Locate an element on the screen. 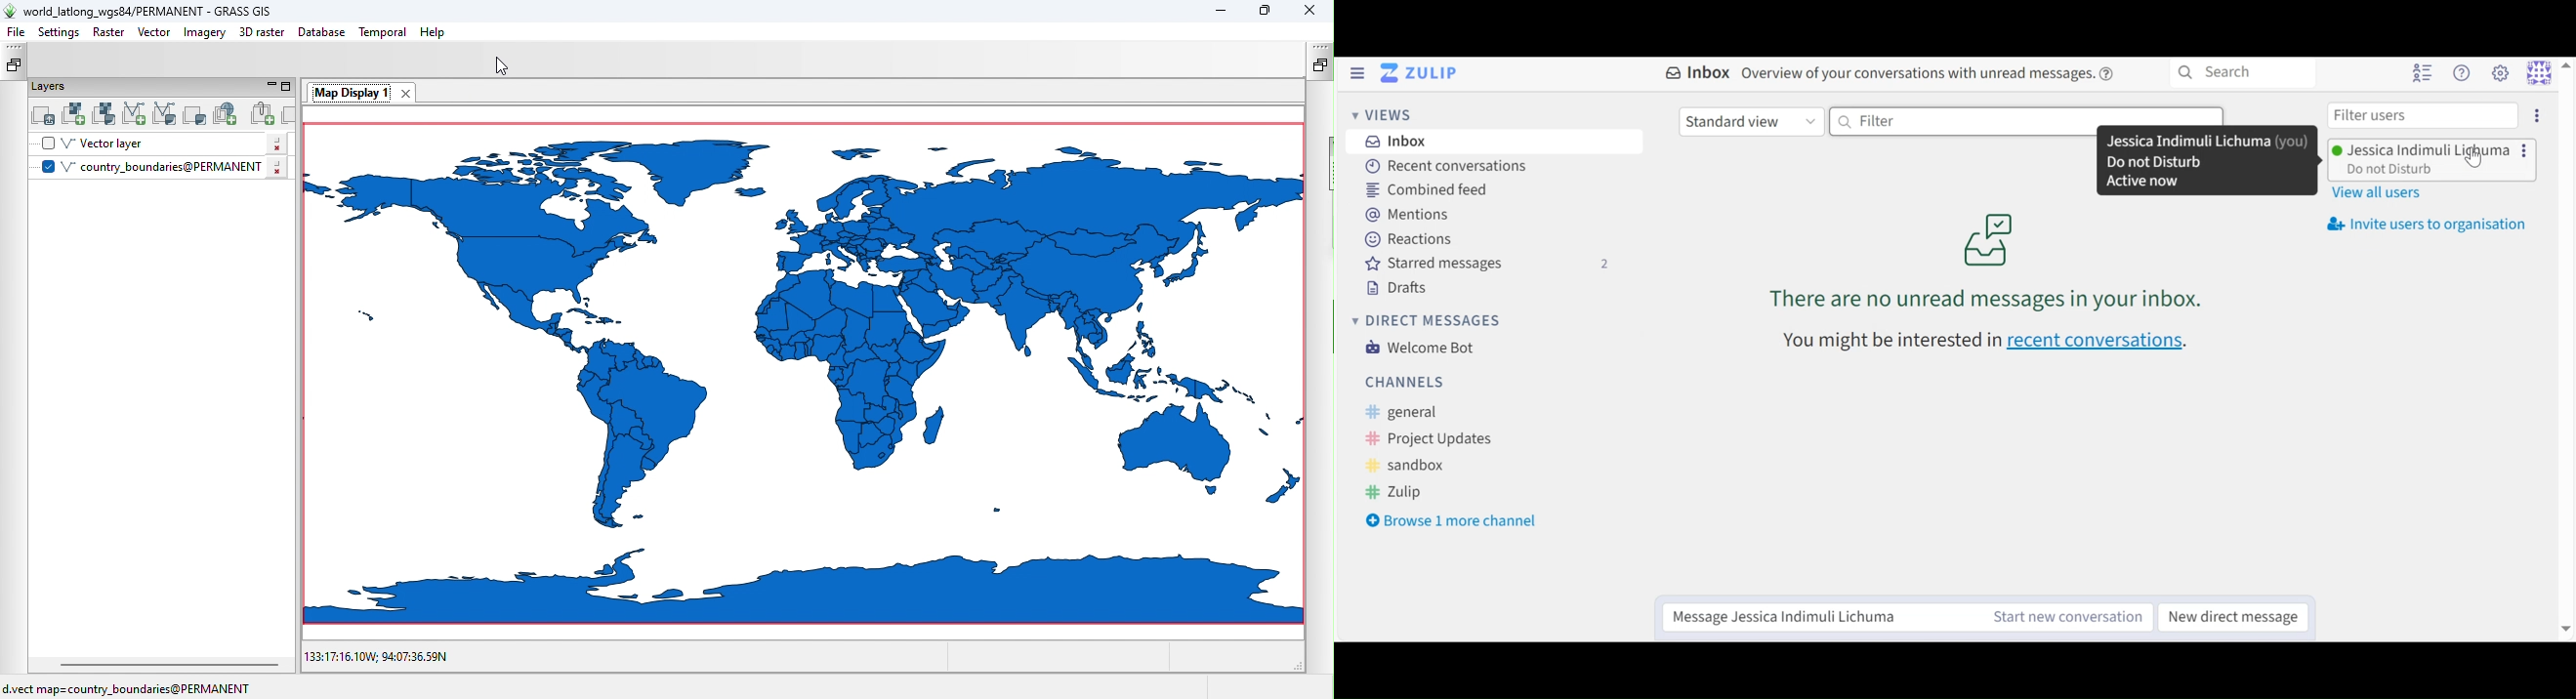 This screenshot has width=2576, height=700. Start a ne conversation is located at coordinates (2067, 617).